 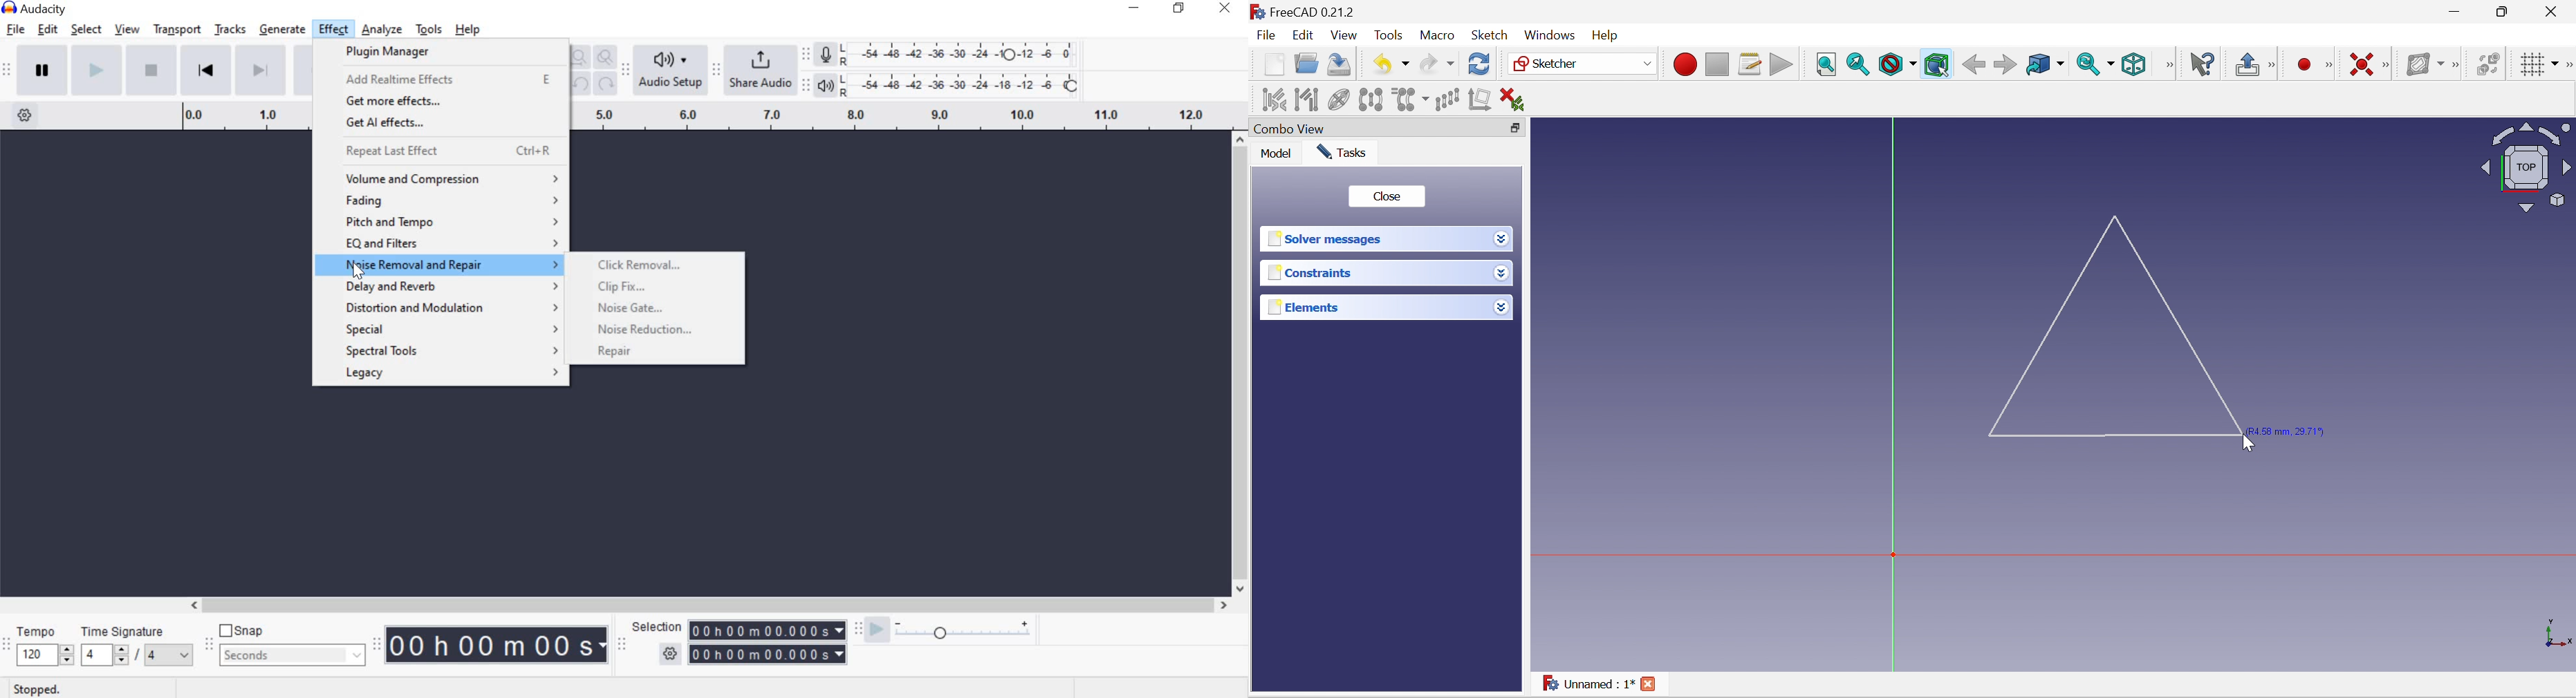 What do you see at coordinates (604, 58) in the screenshot?
I see `Zoom Toggle` at bounding box center [604, 58].